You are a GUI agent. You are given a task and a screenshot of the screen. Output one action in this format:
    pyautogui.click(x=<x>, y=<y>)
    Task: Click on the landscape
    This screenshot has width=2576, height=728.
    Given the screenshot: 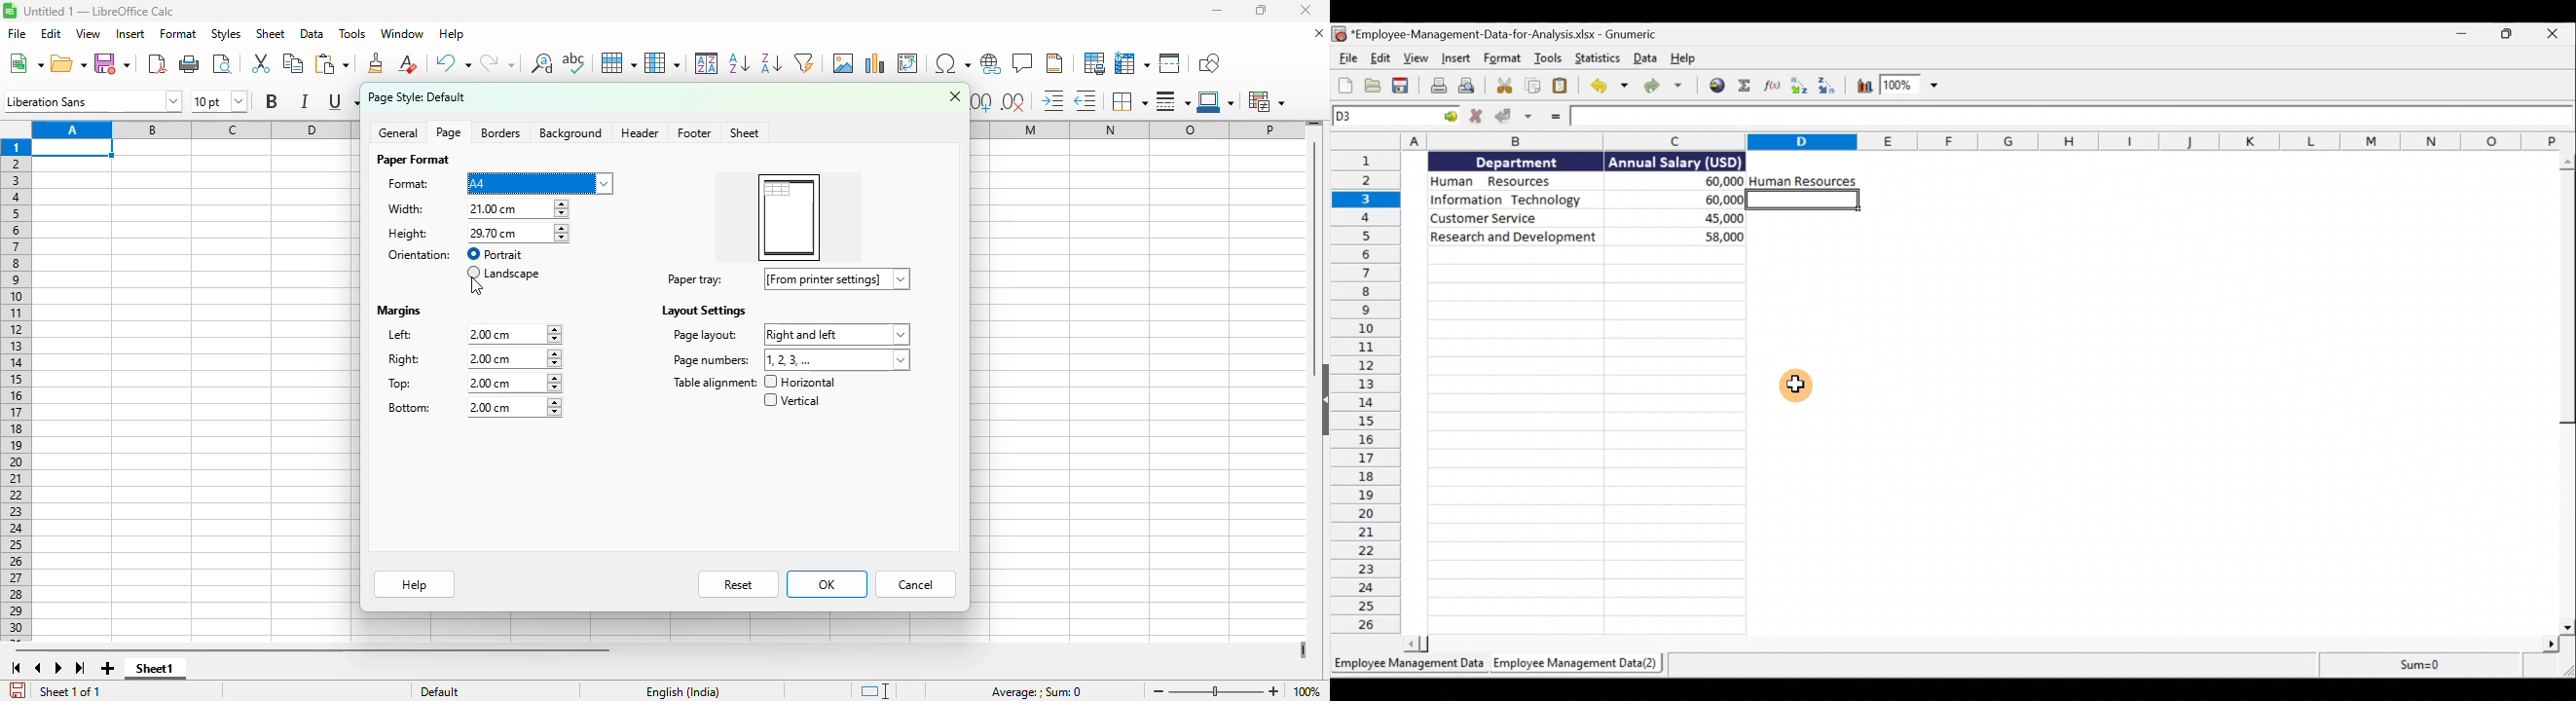 What is the action you would take?
    pyautogui.click(x=502, y=274)
    